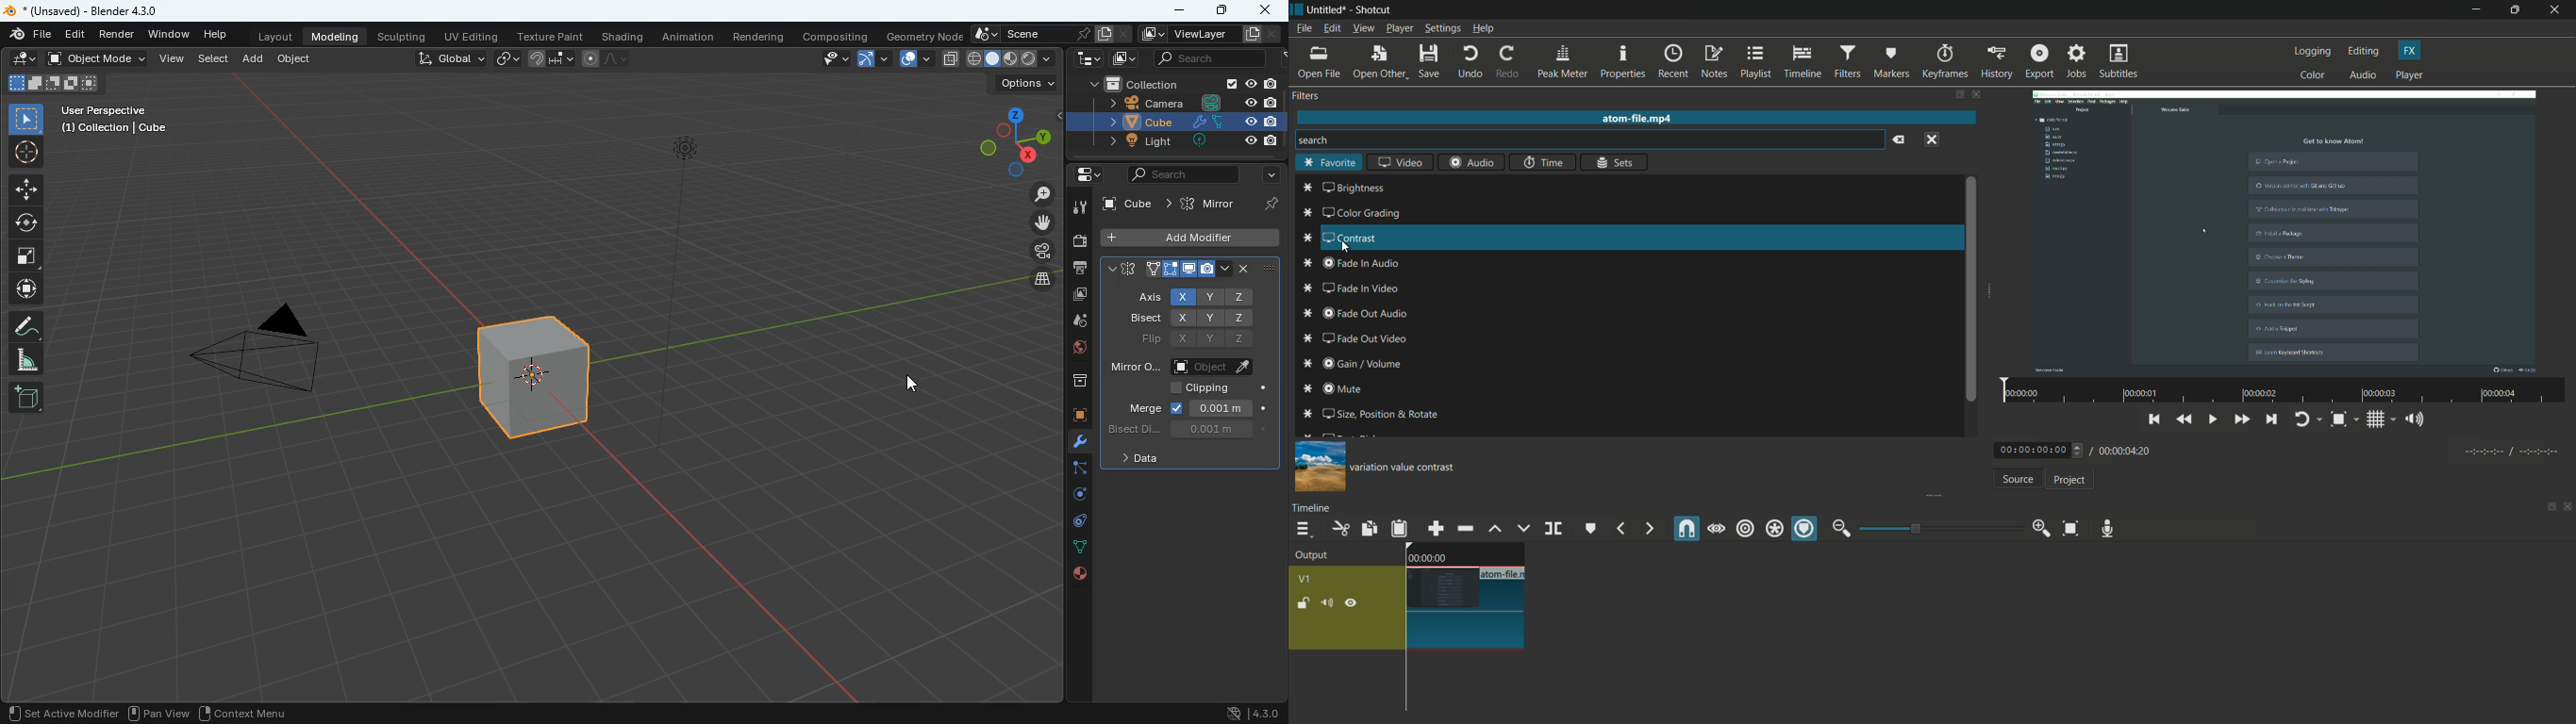 The image size is (2576, 728). I want to click on fade in audio, so click(1355, 263).